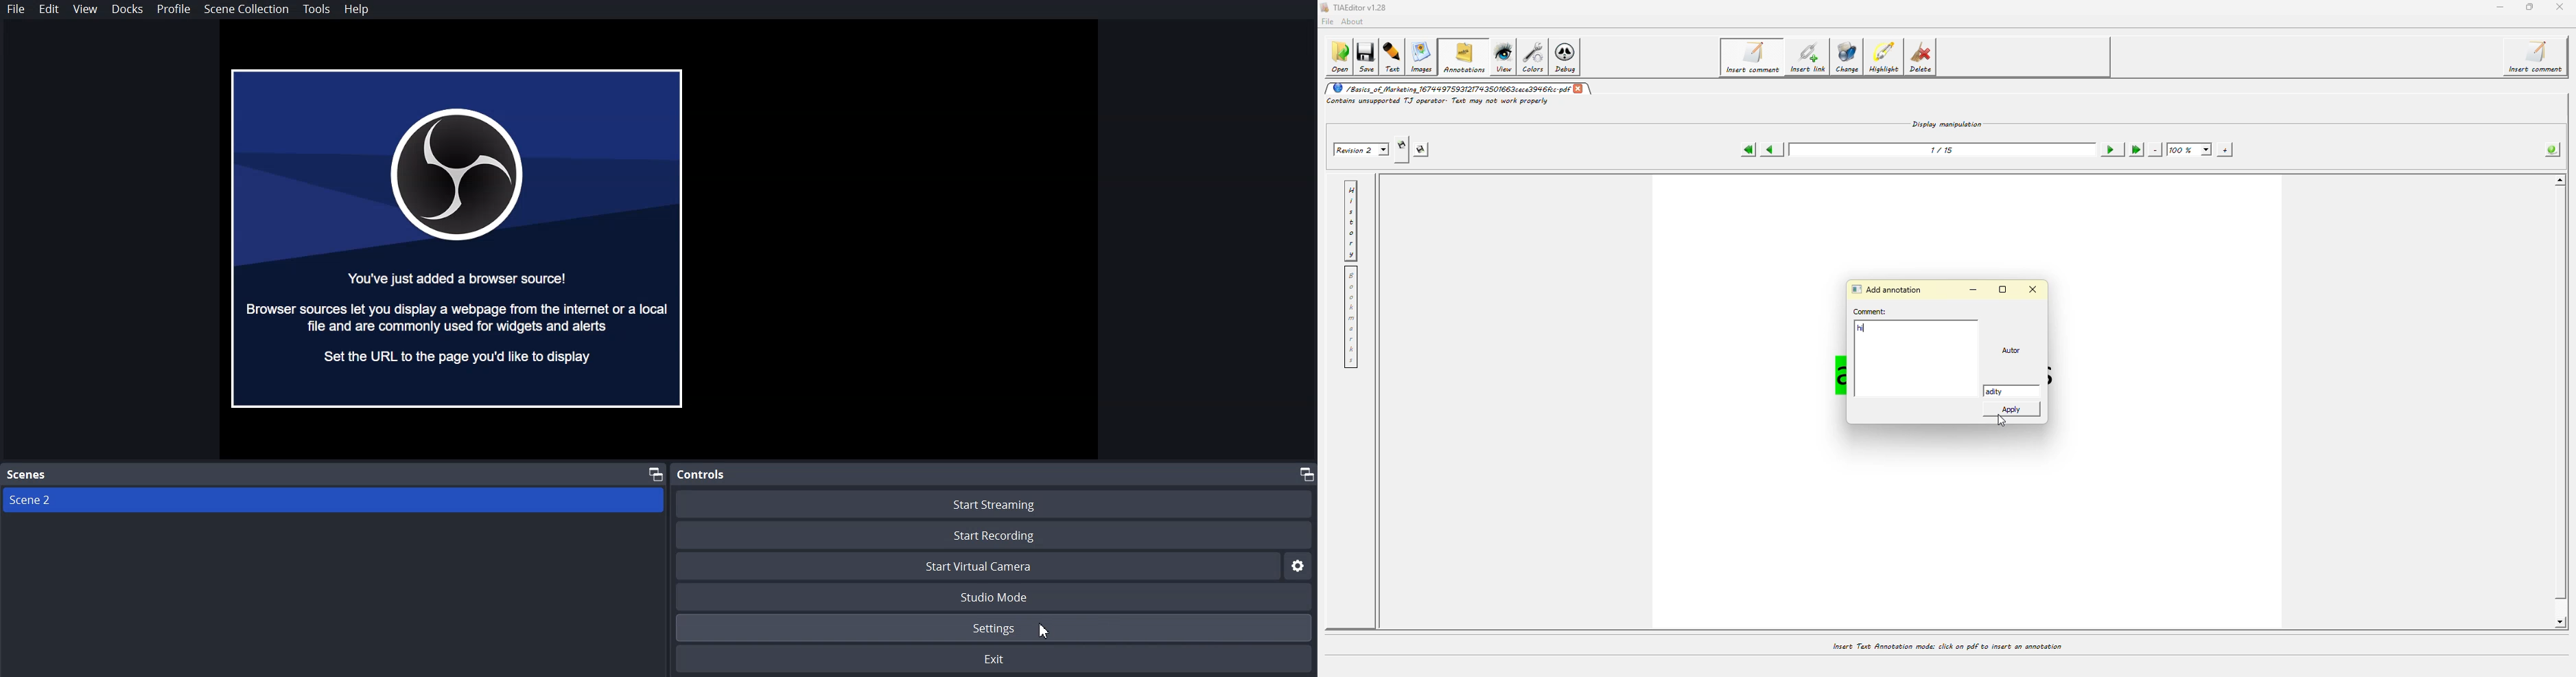 The image size is (2576, 700). I want to click on Help, so click(360, 9).